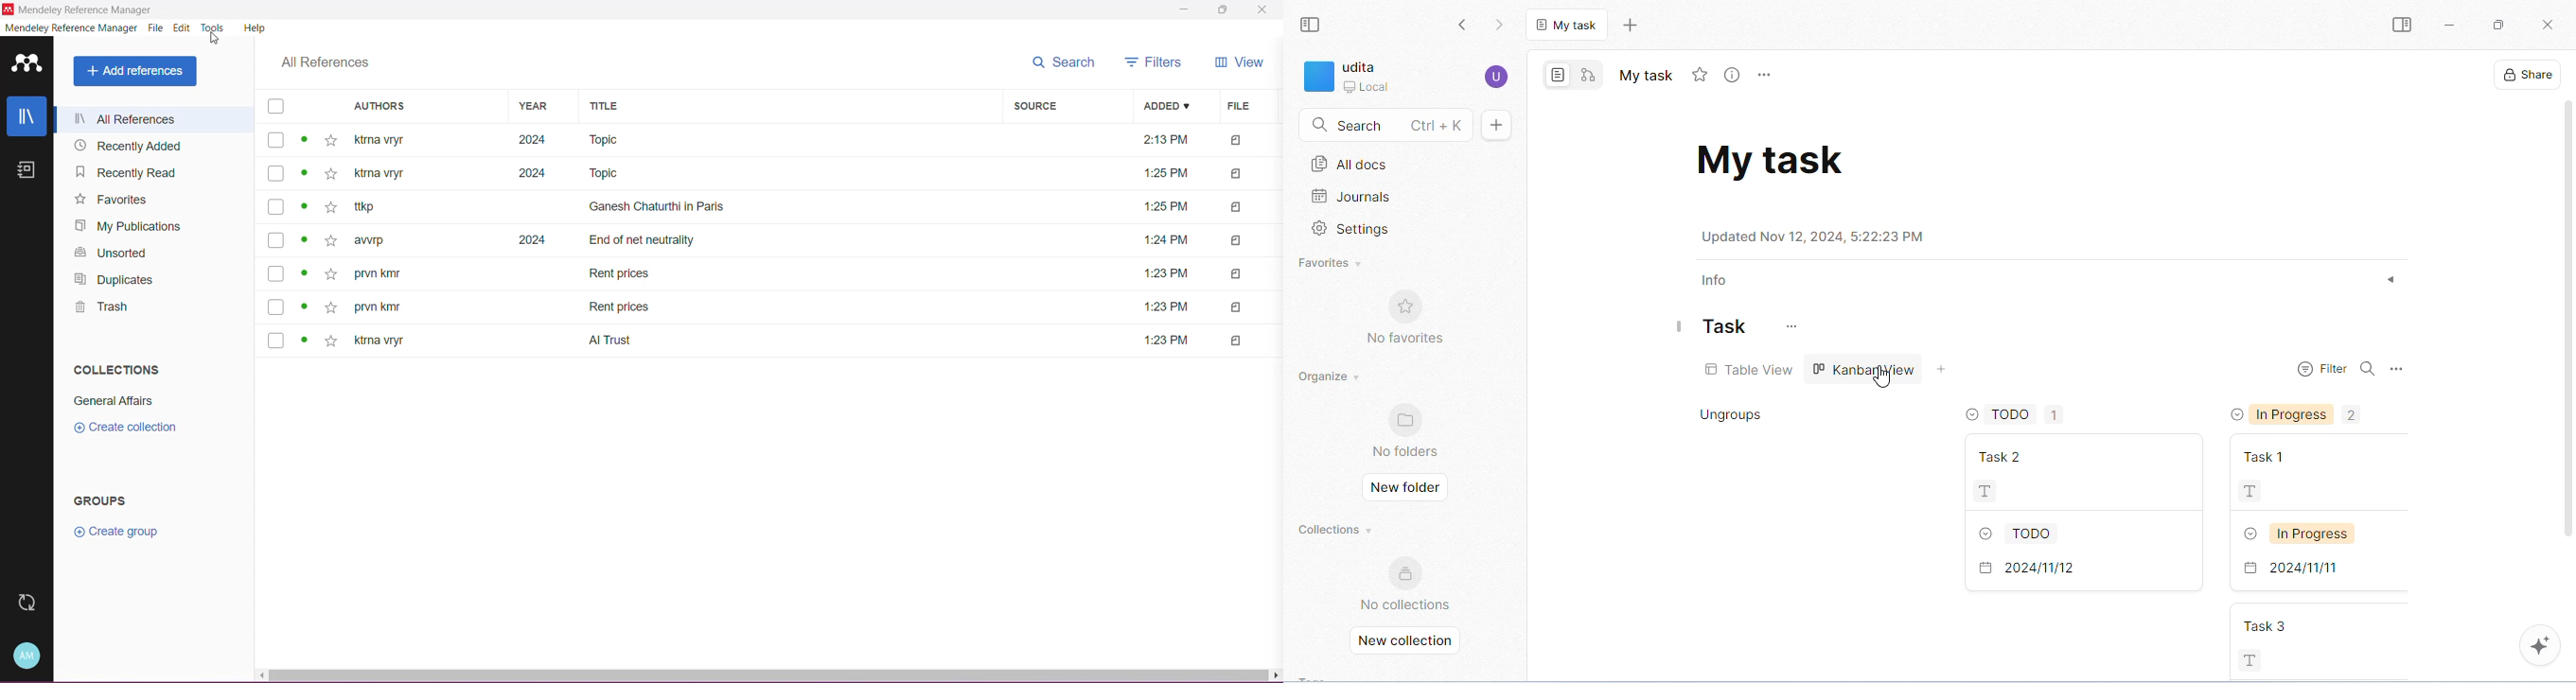 The width and height of the screenshot is (2576, 700). What do you see at coordinates (212, 41) in the screenshot?
I see `cursor` at bounding box center [212, 41].